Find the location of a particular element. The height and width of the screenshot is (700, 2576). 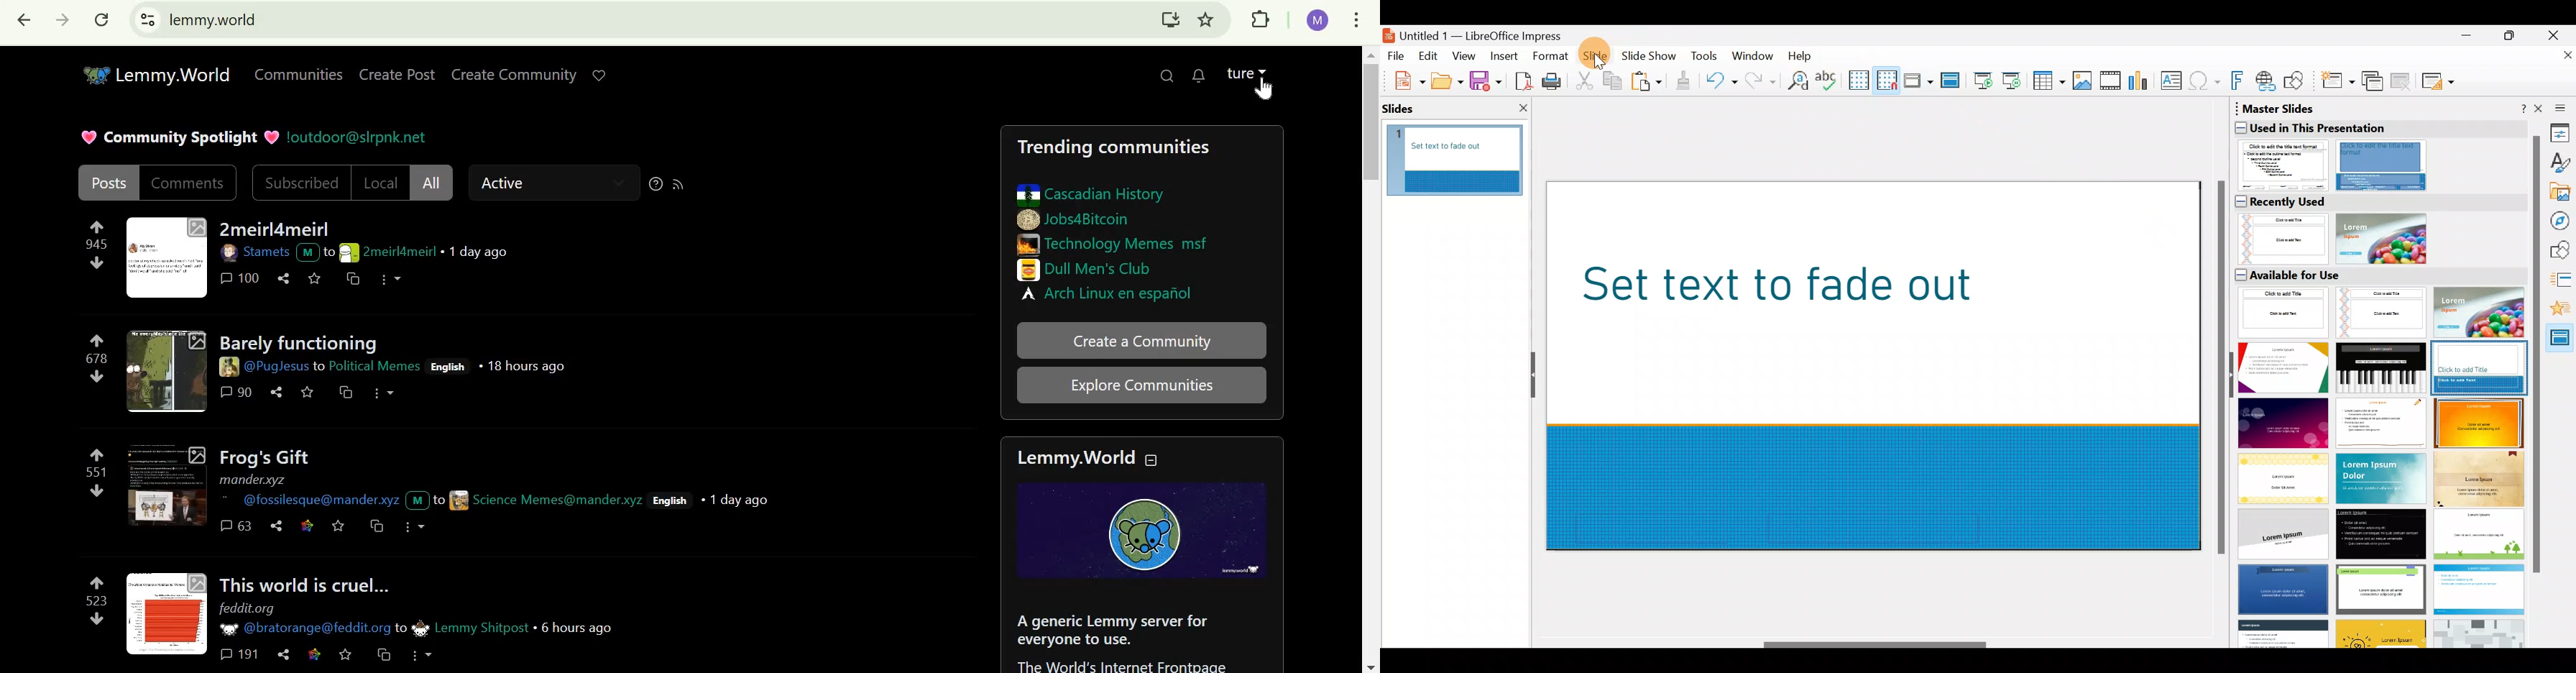

RSS is located at coordinates (682, 182).